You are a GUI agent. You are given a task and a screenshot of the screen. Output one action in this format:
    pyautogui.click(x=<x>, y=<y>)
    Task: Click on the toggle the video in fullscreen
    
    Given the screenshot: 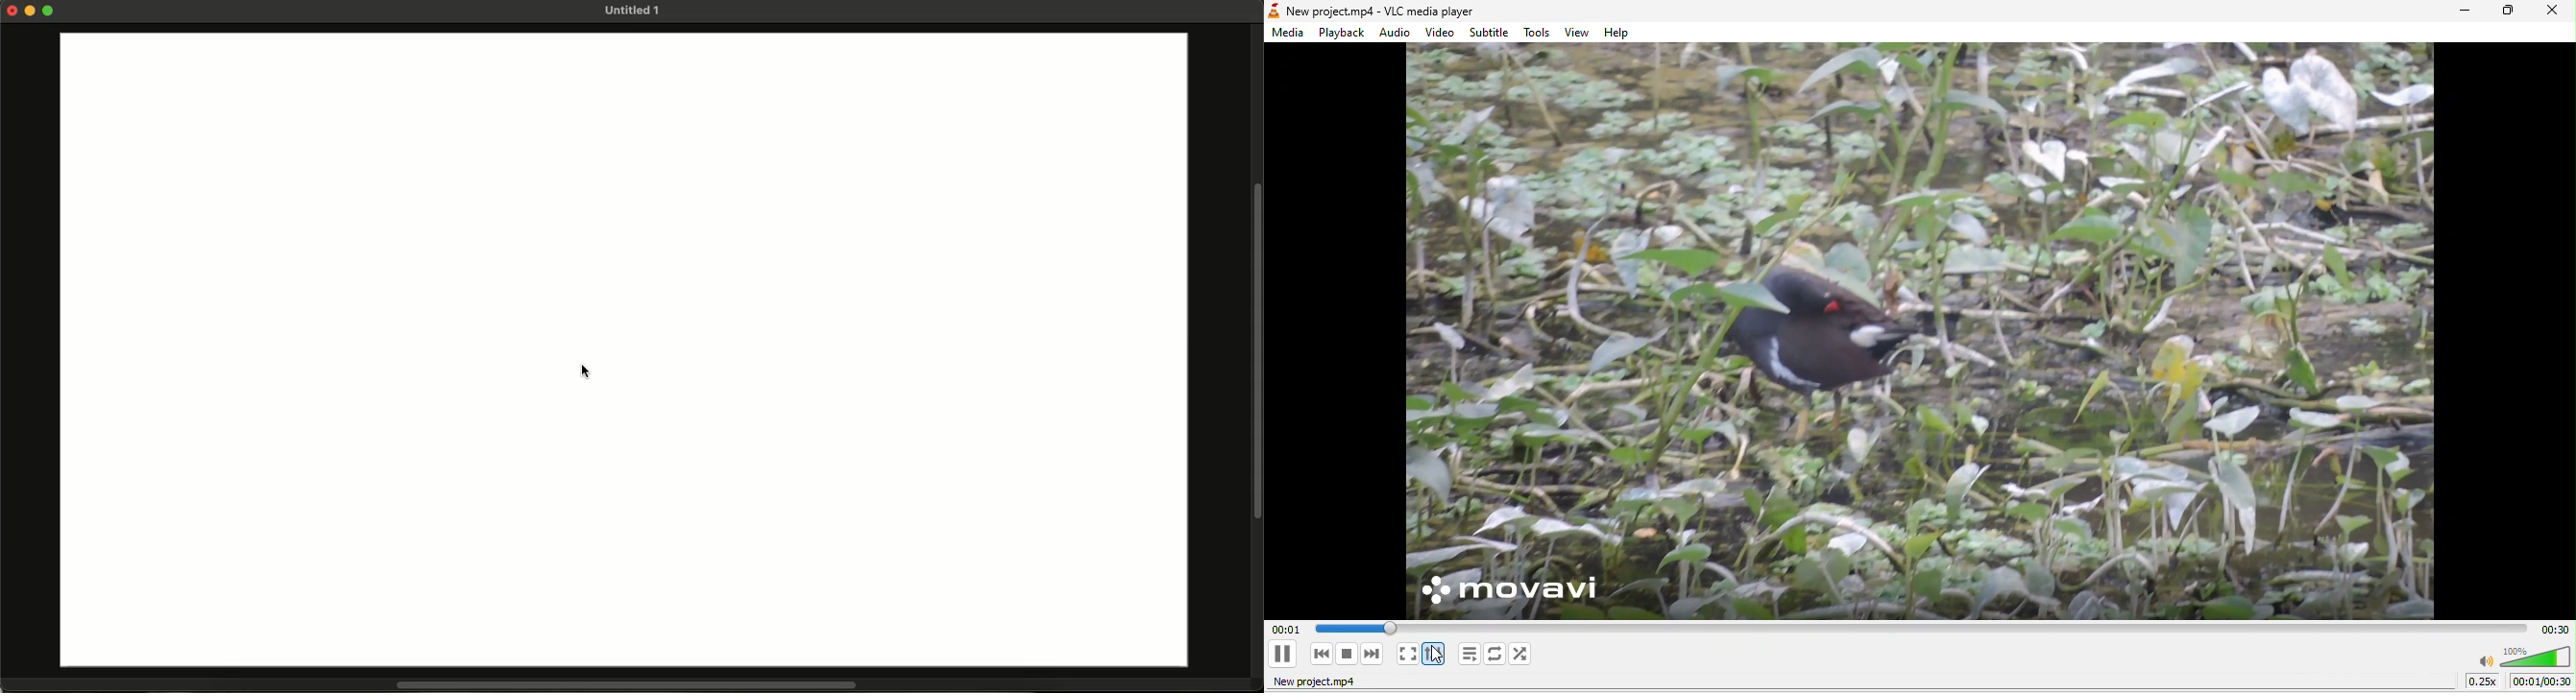 What is the action you would take?
    pyautogui.click(x=1406, y=654)
    